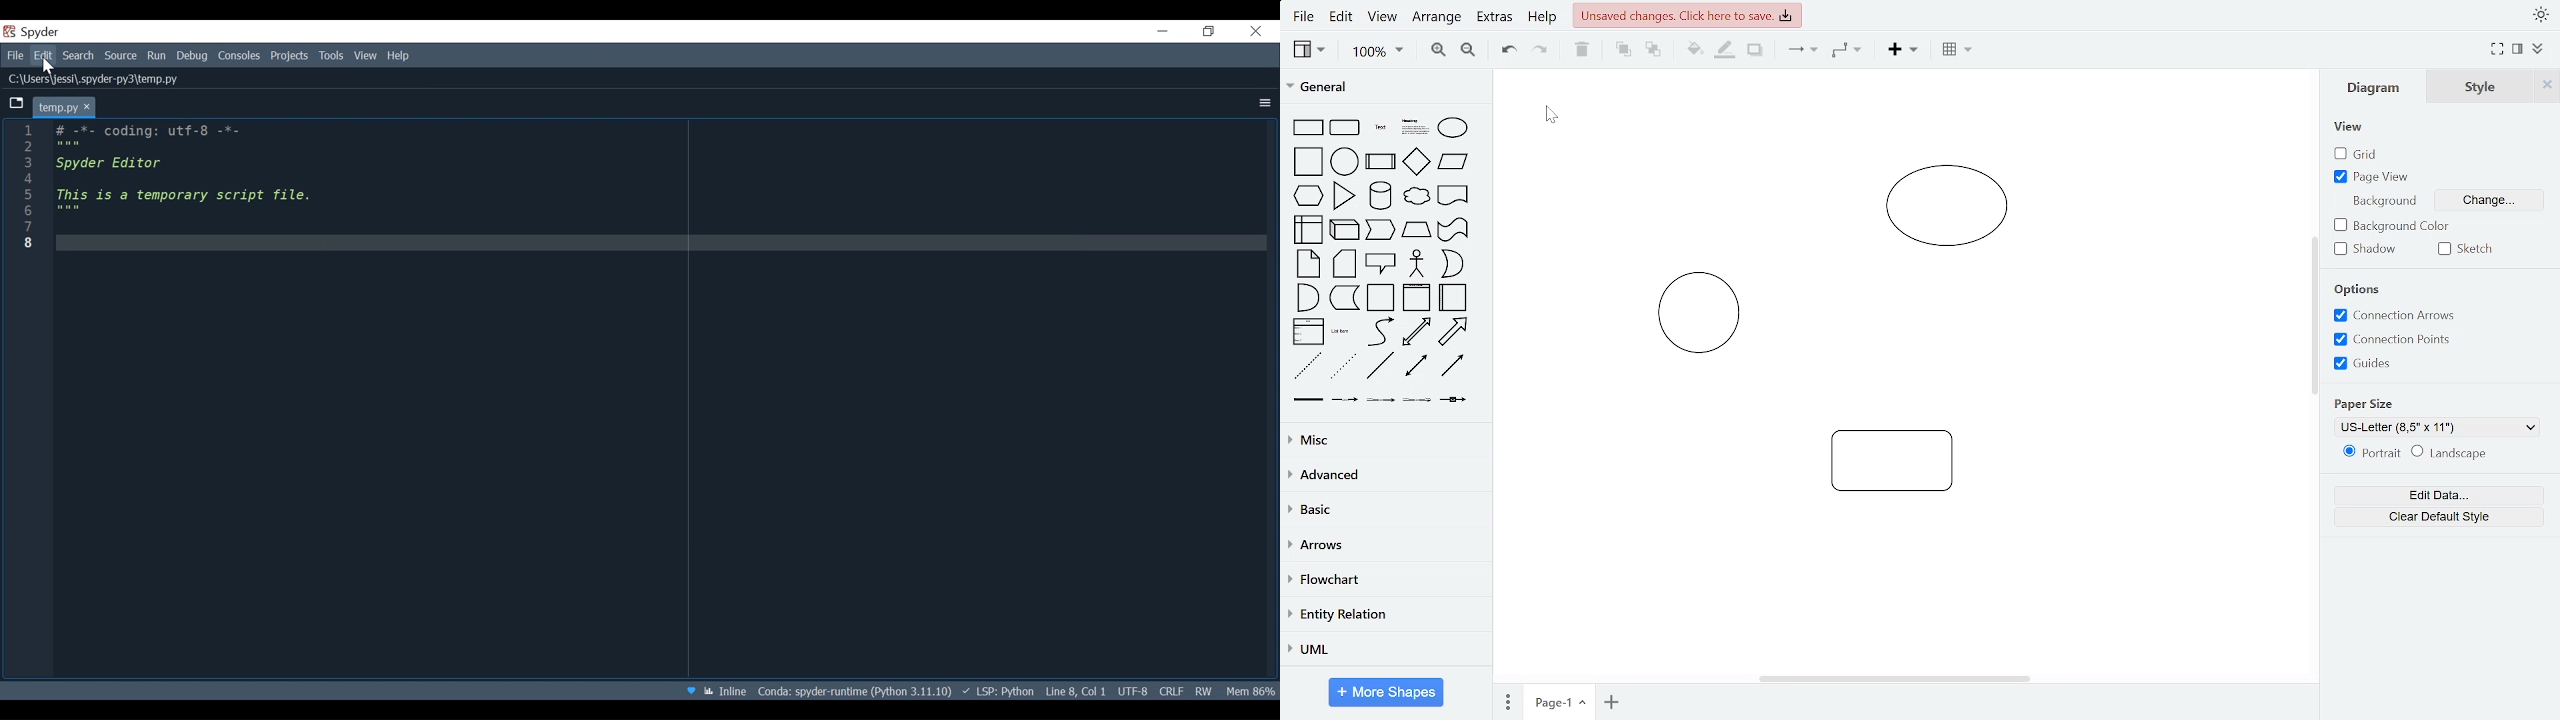  I want to click on card, so click(1345, 264).